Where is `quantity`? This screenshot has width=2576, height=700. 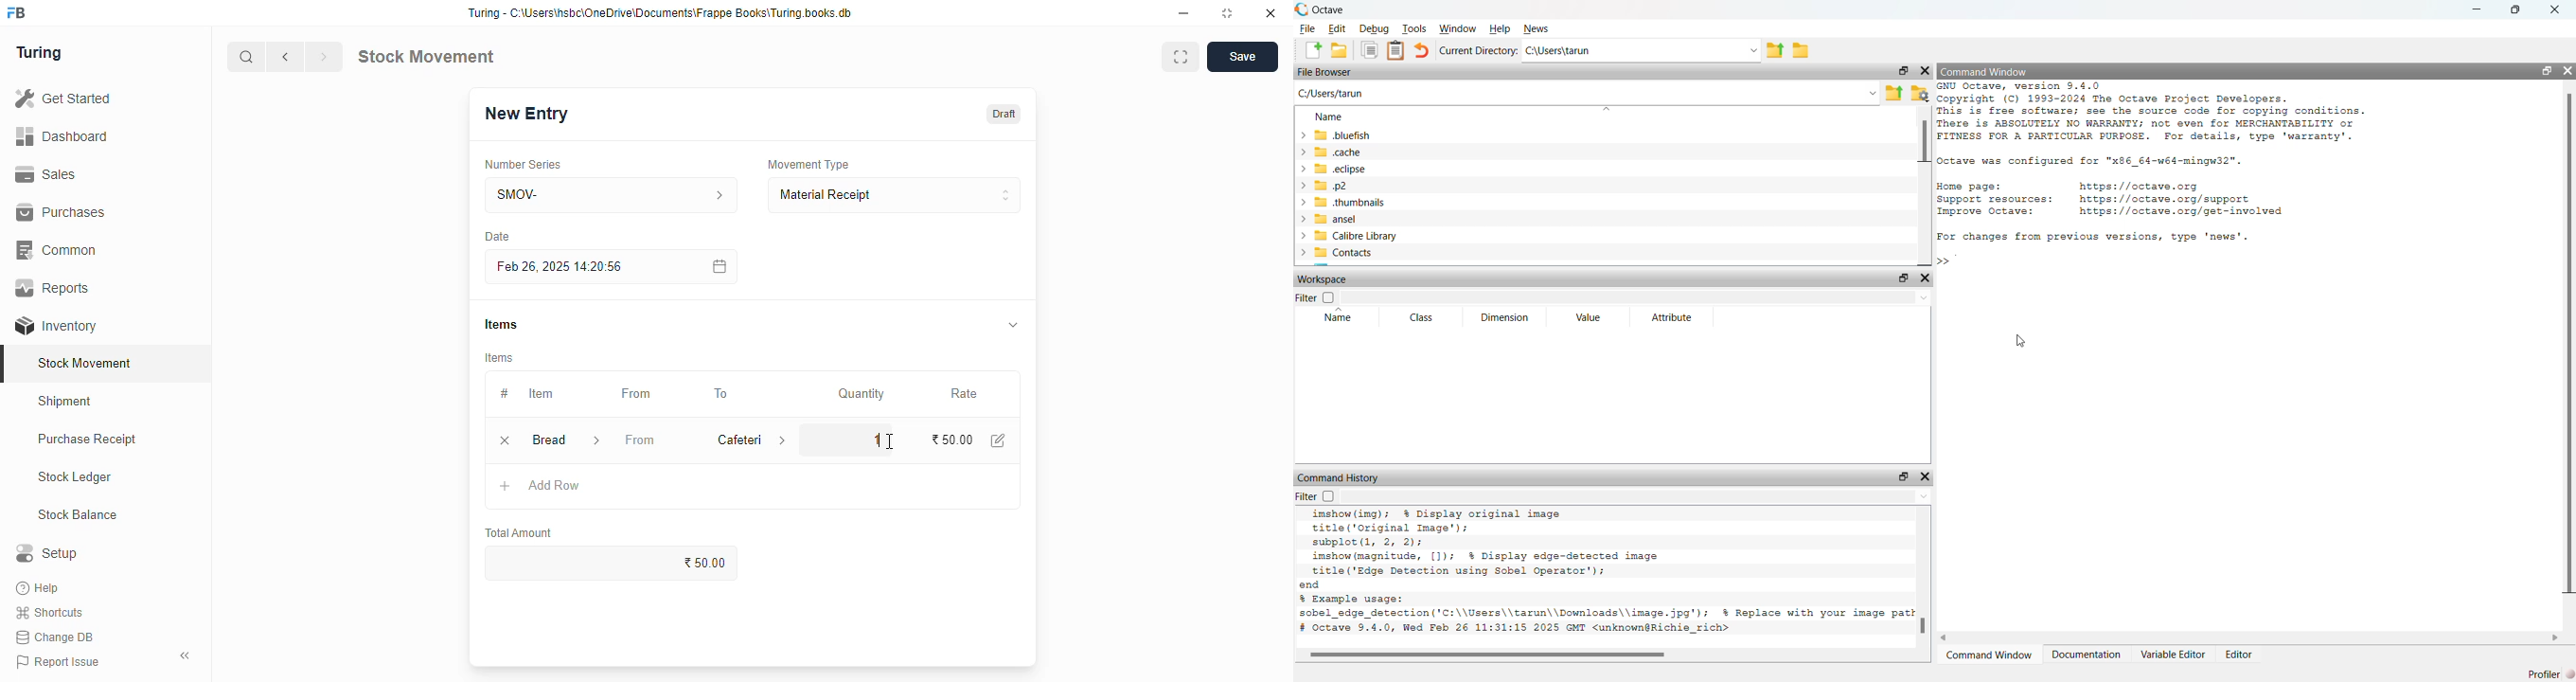
quantity is located at coordinates (862, 394).